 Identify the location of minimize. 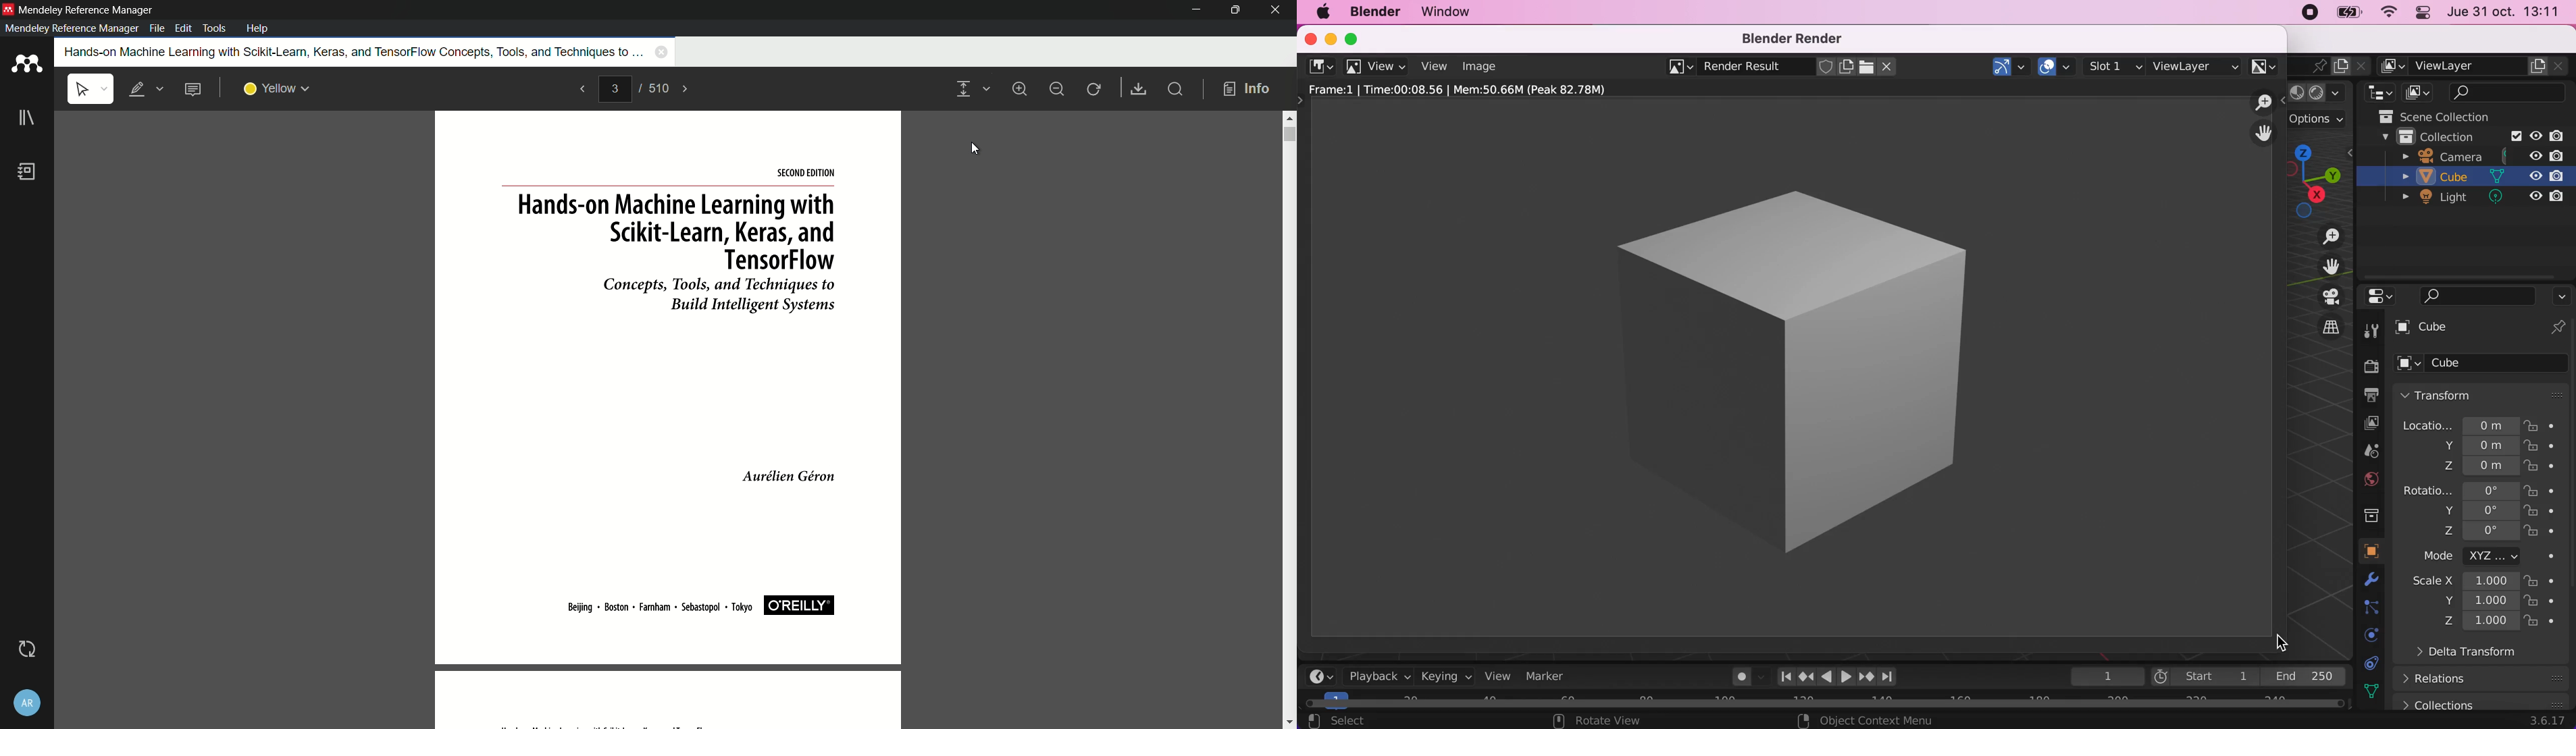
(1328, 38).